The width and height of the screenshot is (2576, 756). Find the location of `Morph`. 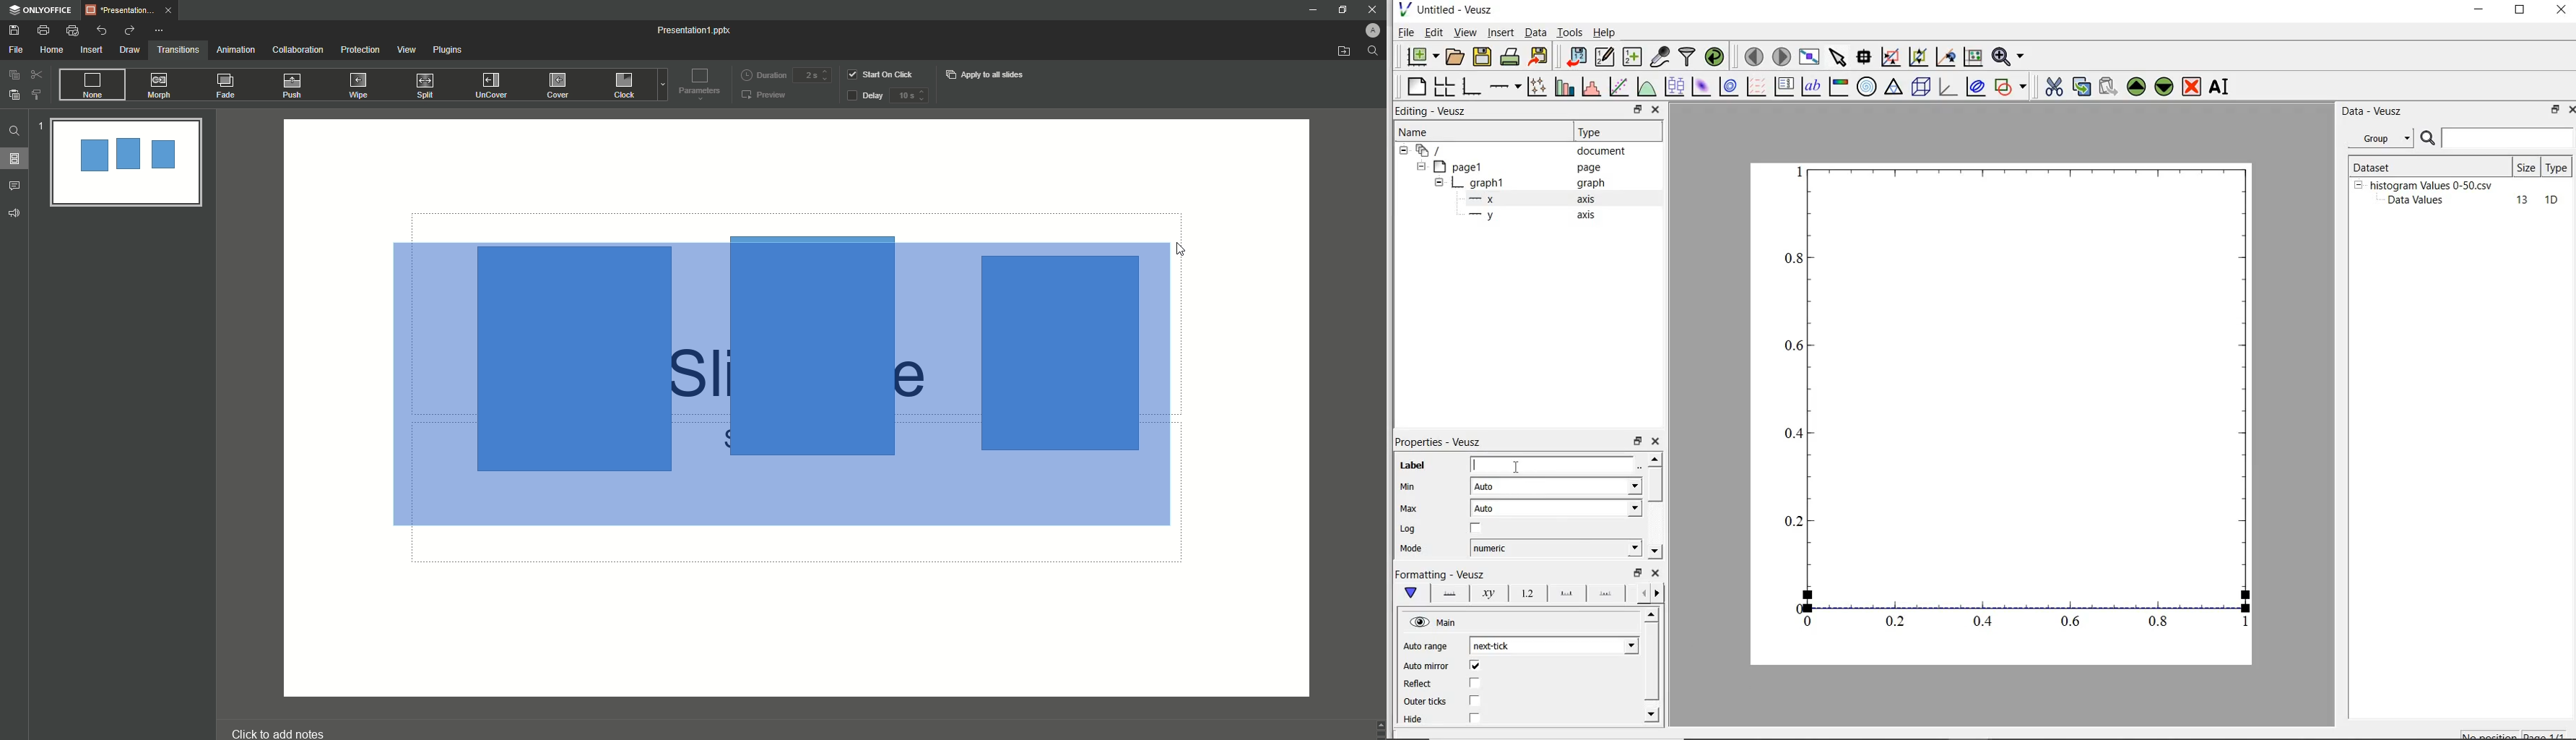

Morph is located at coordinates (161, 85).